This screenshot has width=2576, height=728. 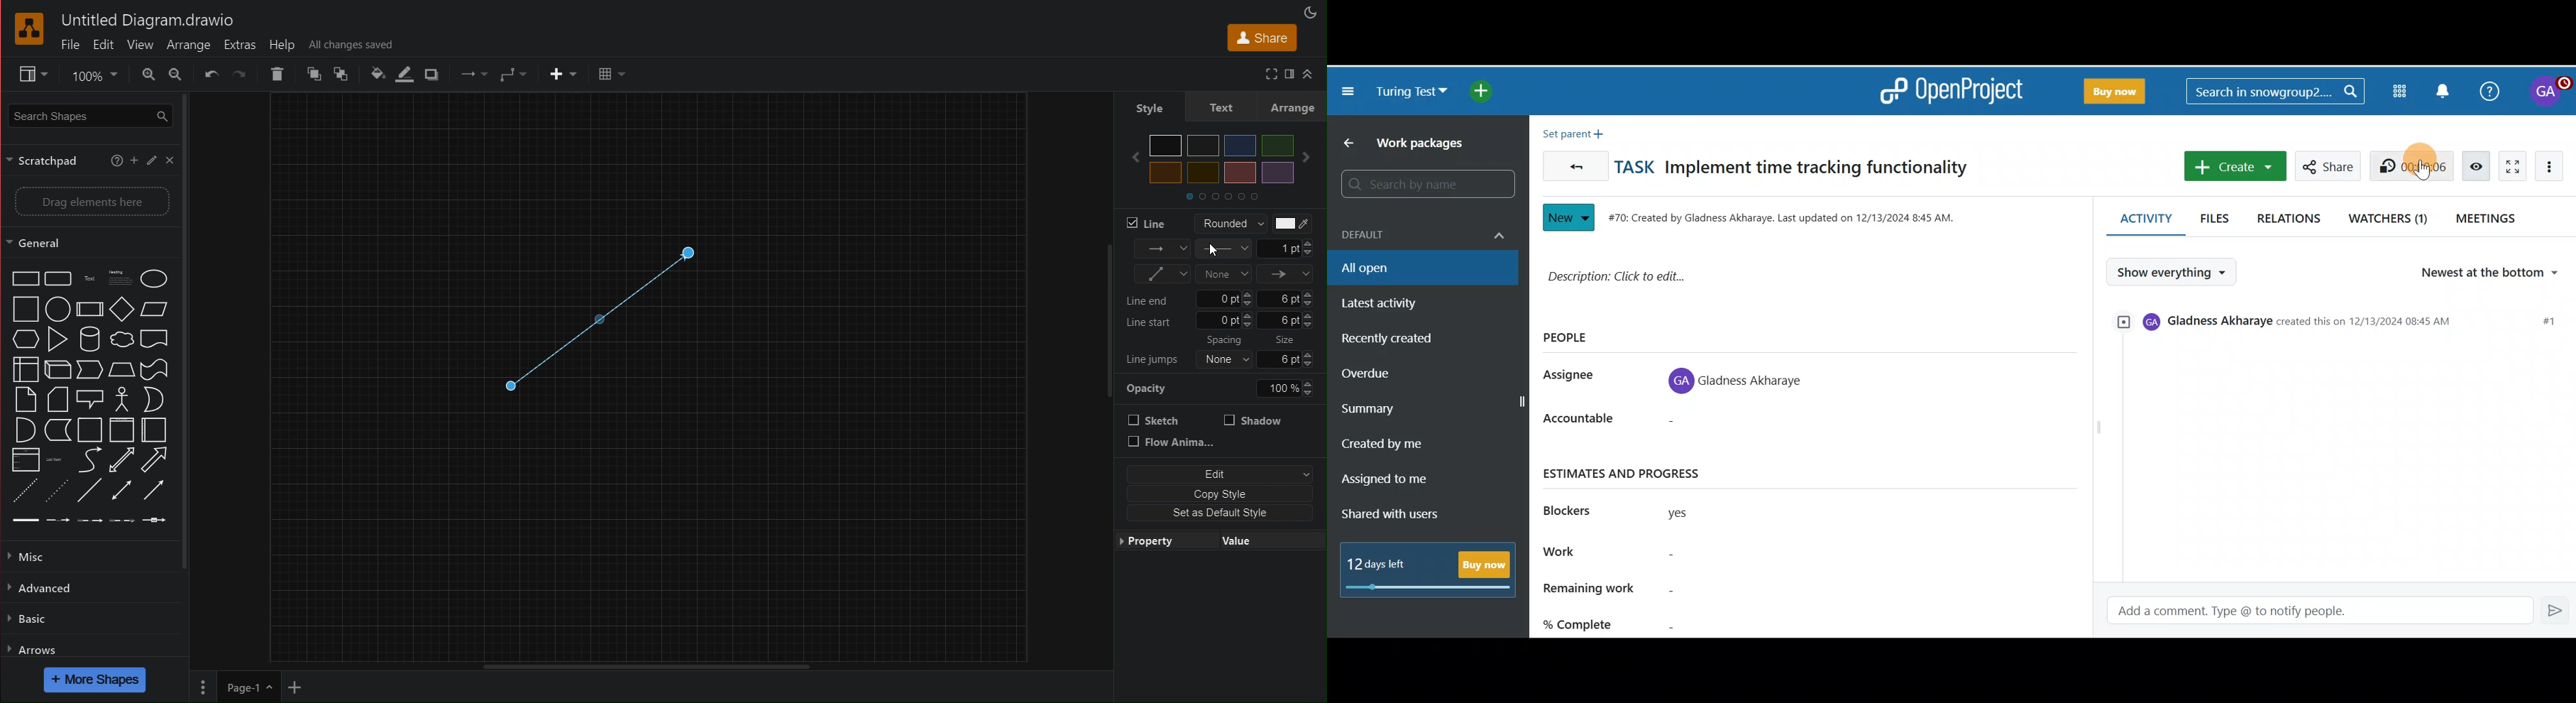 I want to click on Gladness Akharaye, so click(x=1742, y=377).